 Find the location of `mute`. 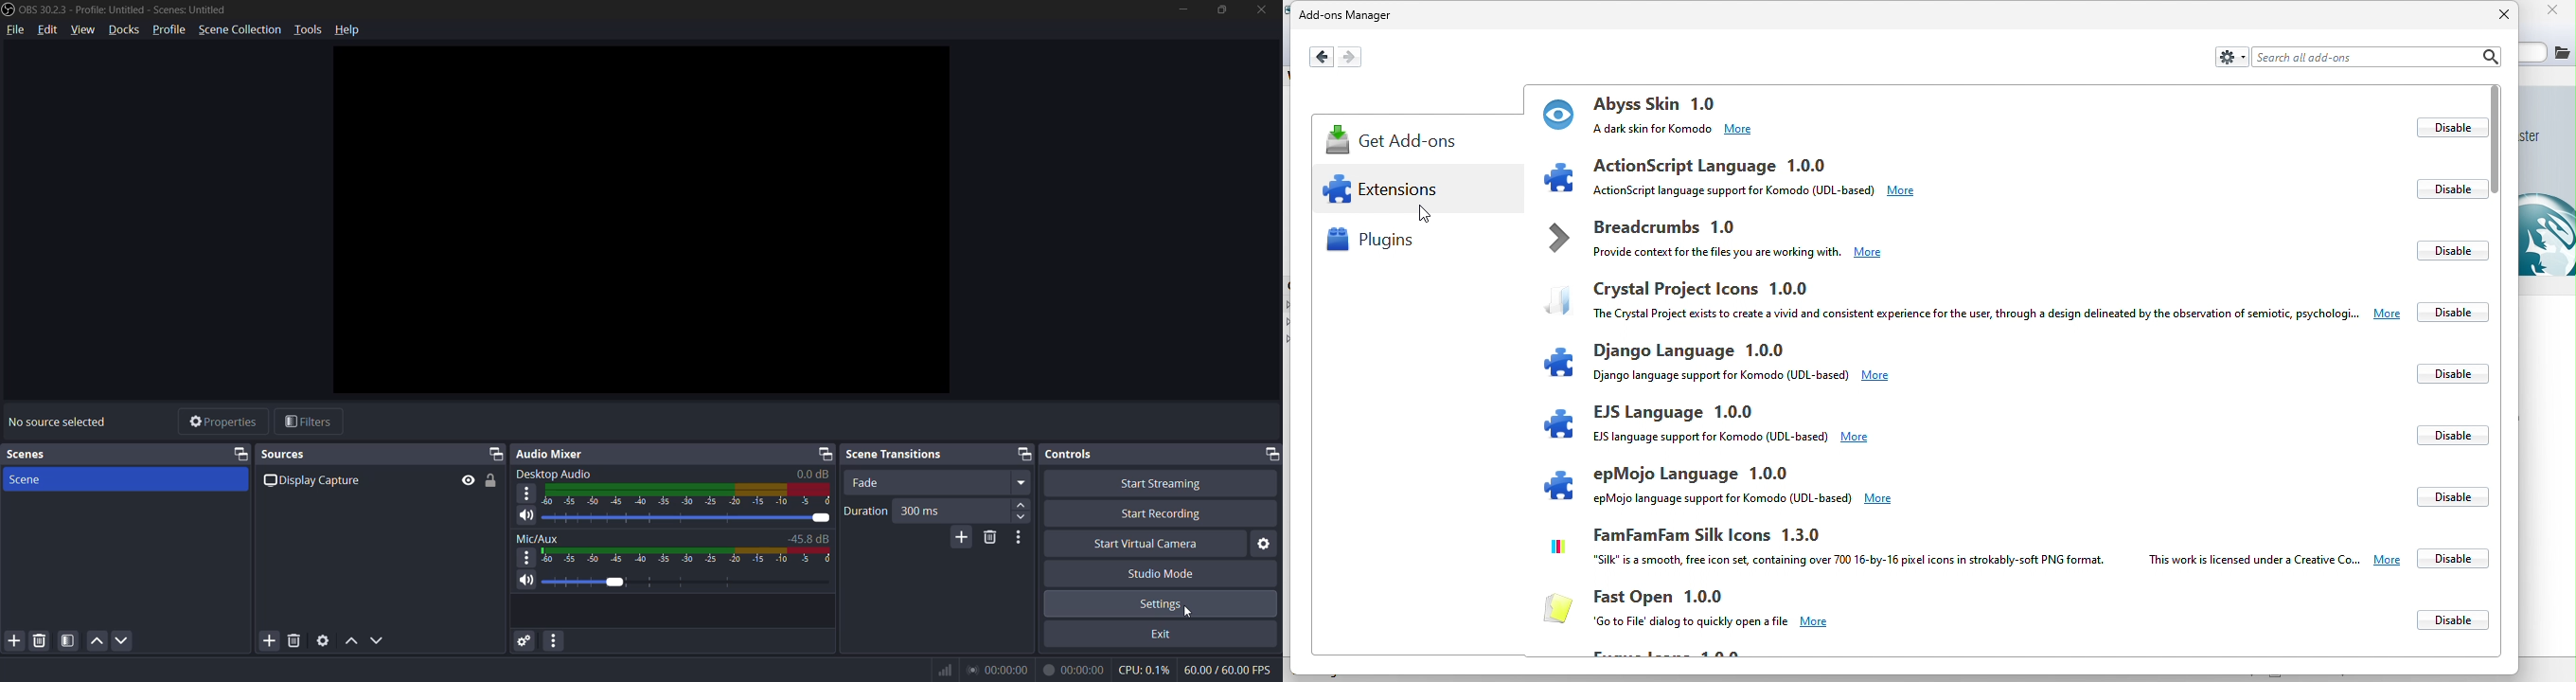

mute is located at coordinates (527, 515).